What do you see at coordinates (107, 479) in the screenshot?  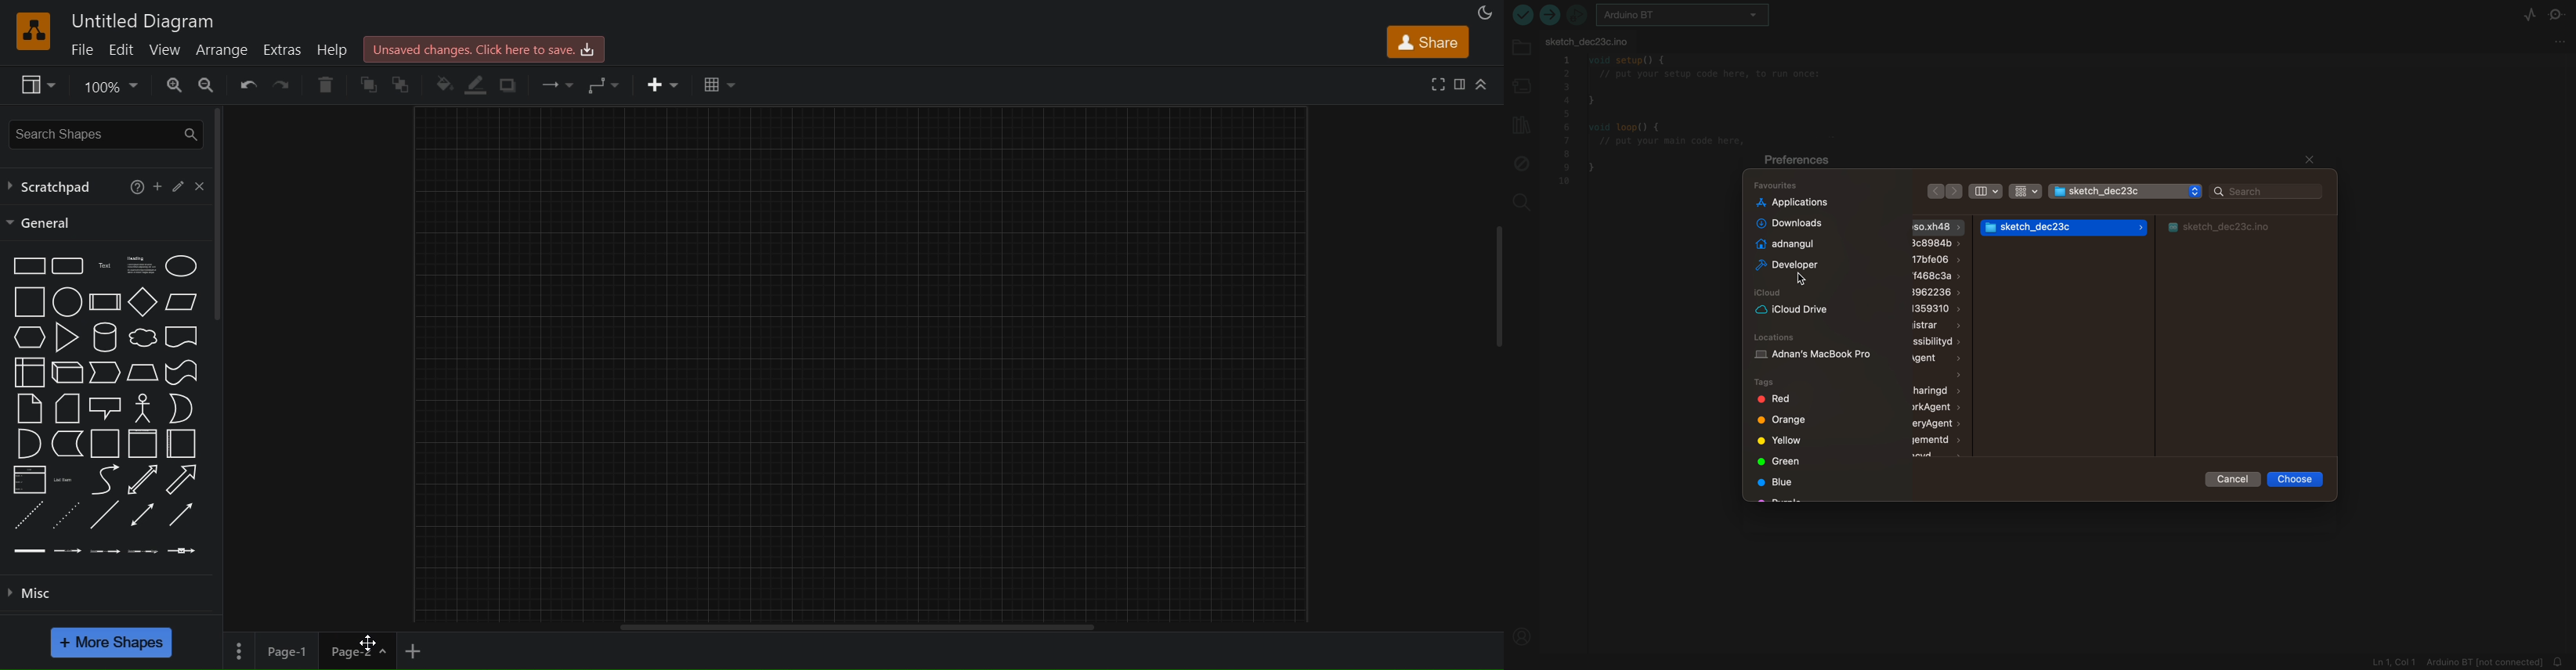 I see `curve` at bounding box center [107, 479].